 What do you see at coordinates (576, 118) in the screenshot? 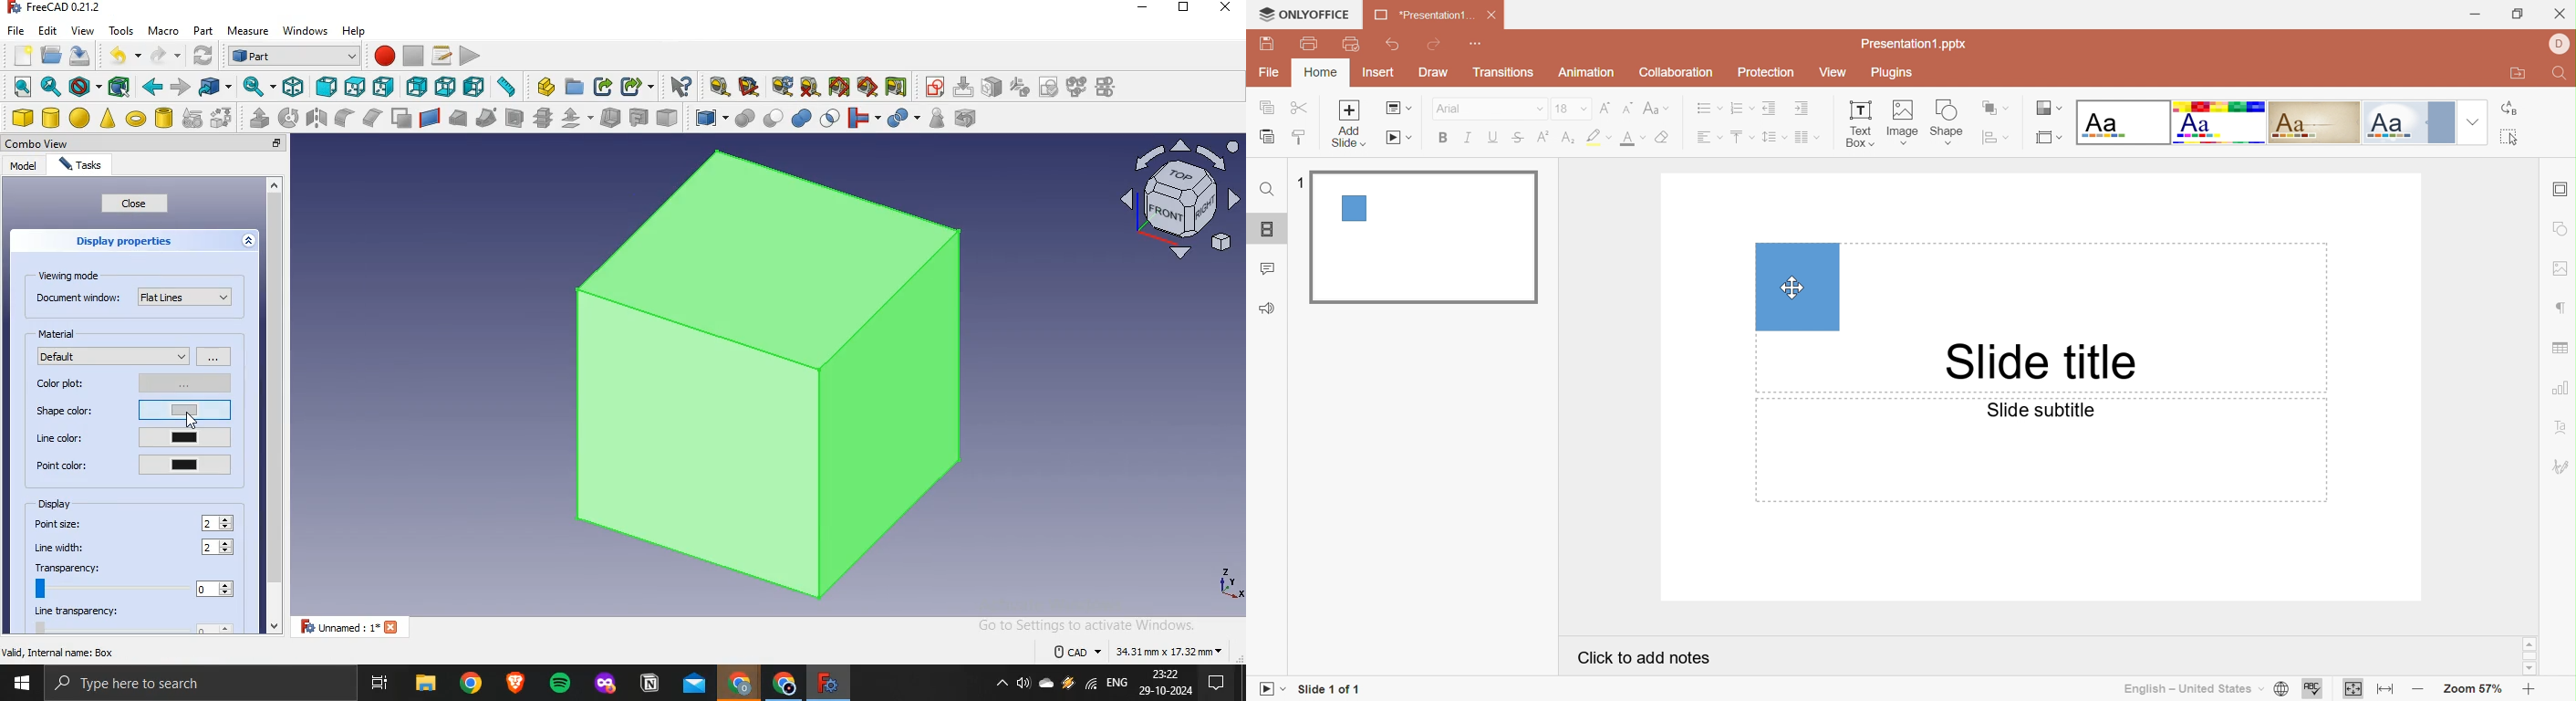
I see `offset` at bounding box center [576, 118].